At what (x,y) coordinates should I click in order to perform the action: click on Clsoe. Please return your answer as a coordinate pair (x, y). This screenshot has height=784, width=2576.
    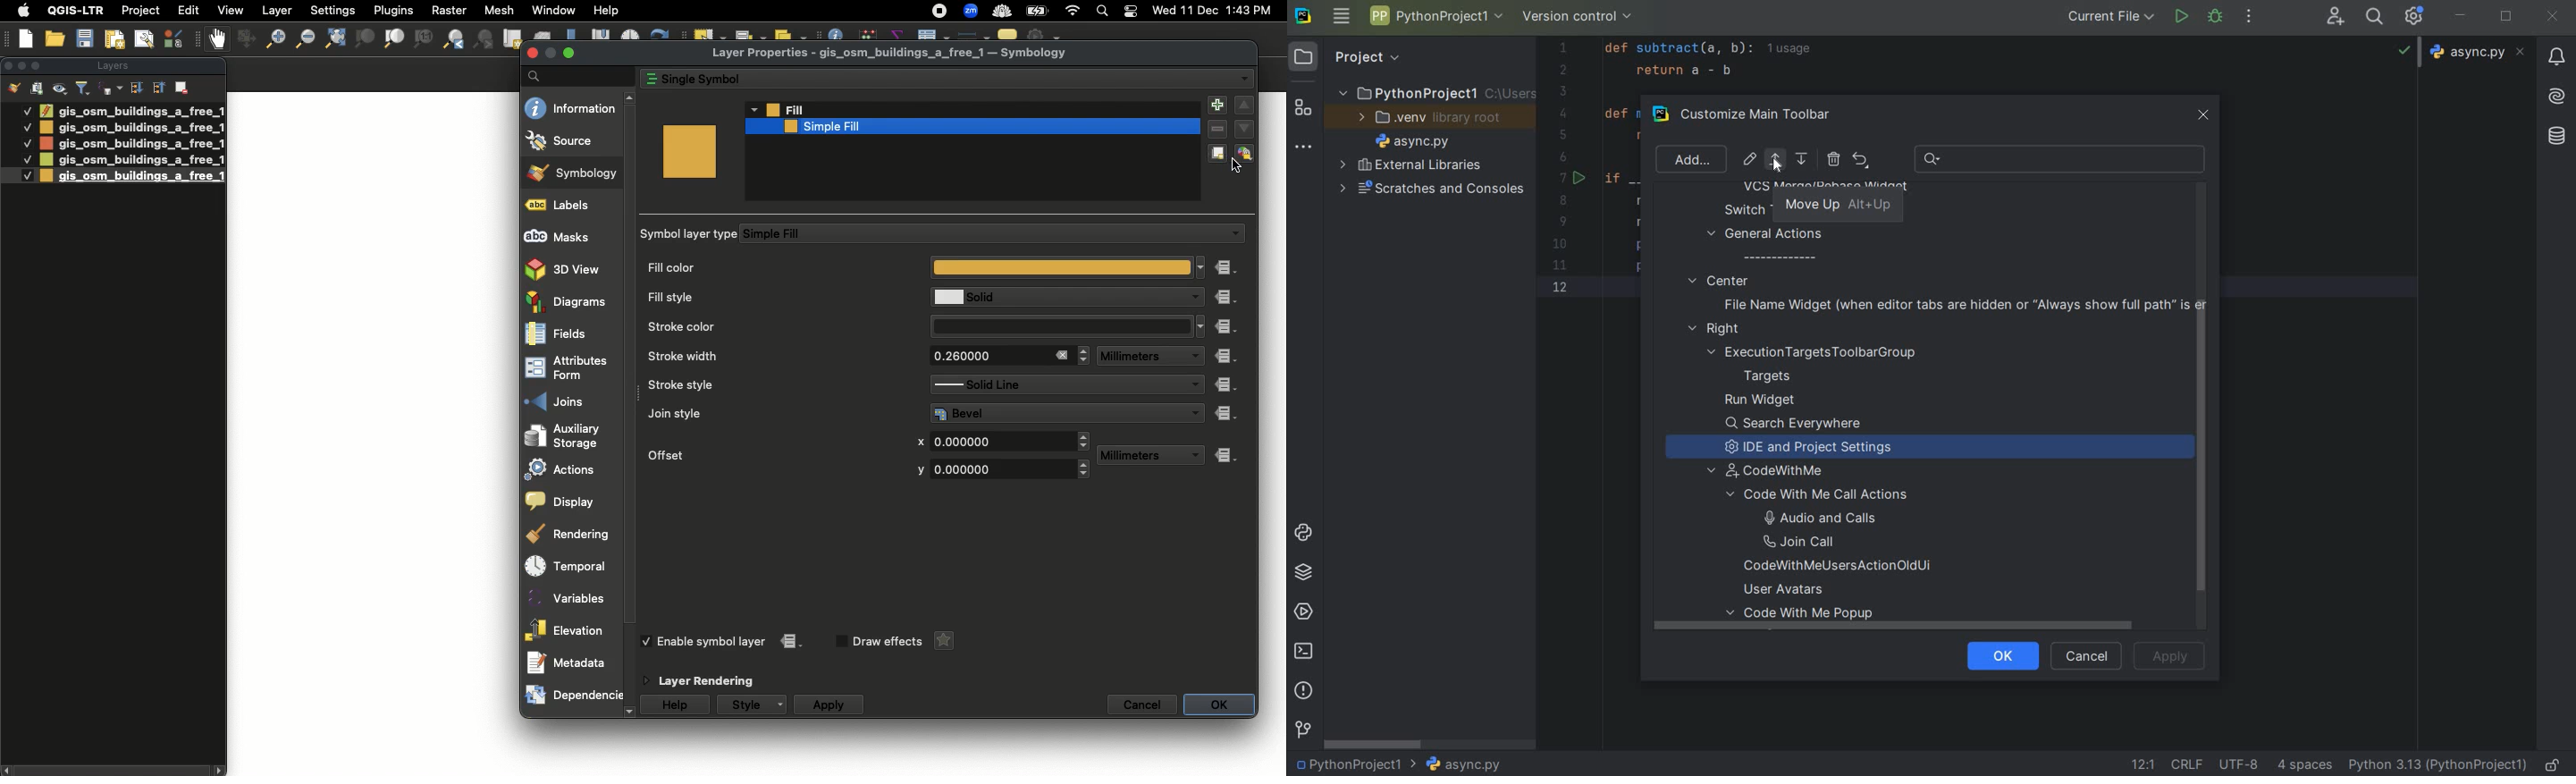
    Looking at the image, I should click on (8, 65).